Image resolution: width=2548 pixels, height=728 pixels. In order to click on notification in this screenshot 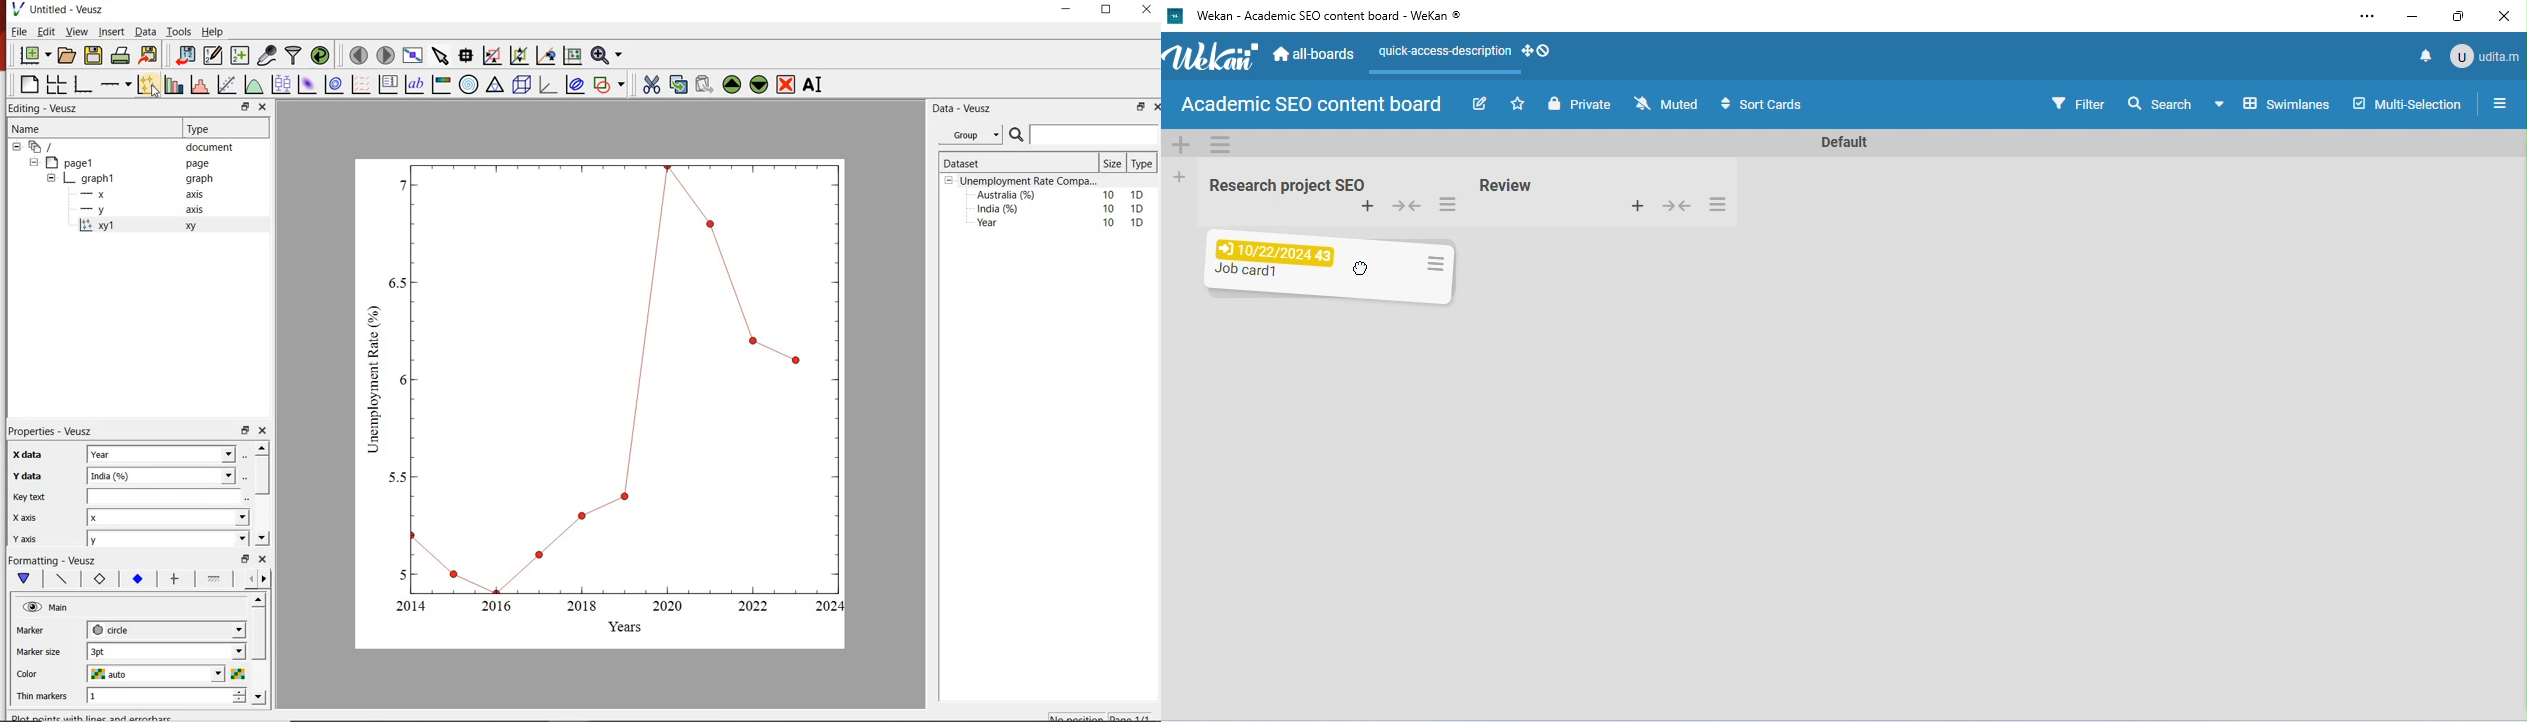, I will do `click(2423, 55)`.